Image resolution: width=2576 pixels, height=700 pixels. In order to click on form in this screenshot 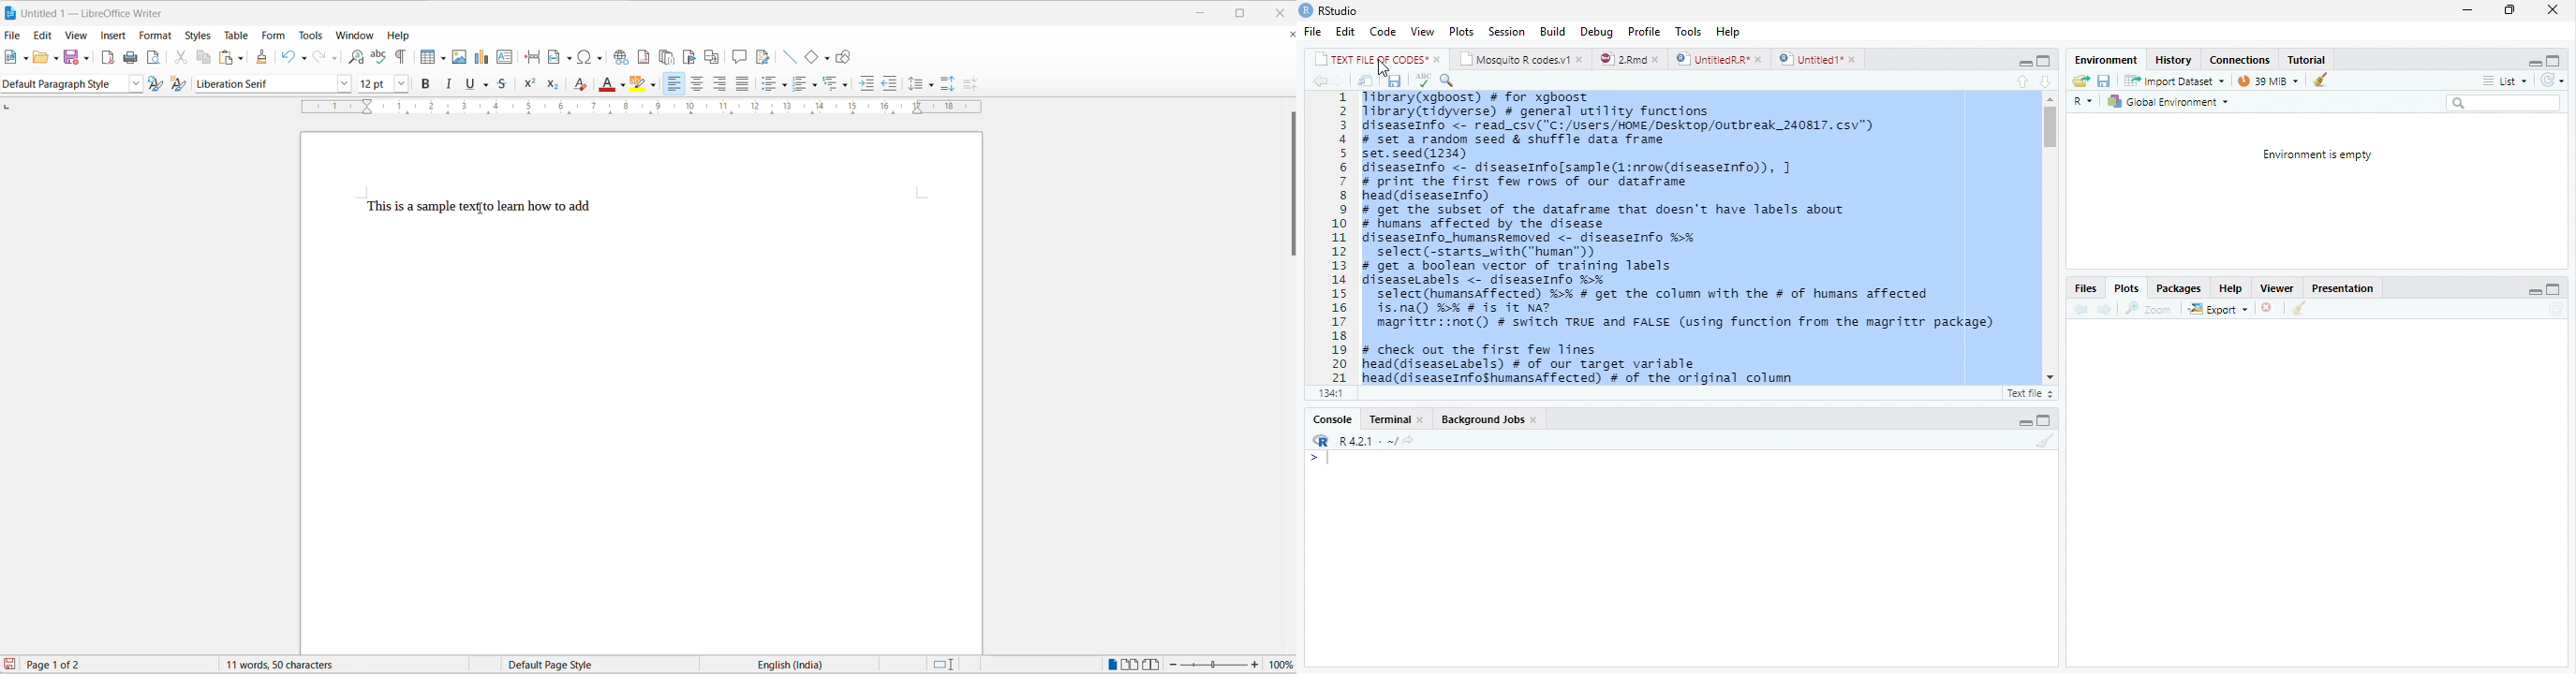, I will do `click(276, 34)`.